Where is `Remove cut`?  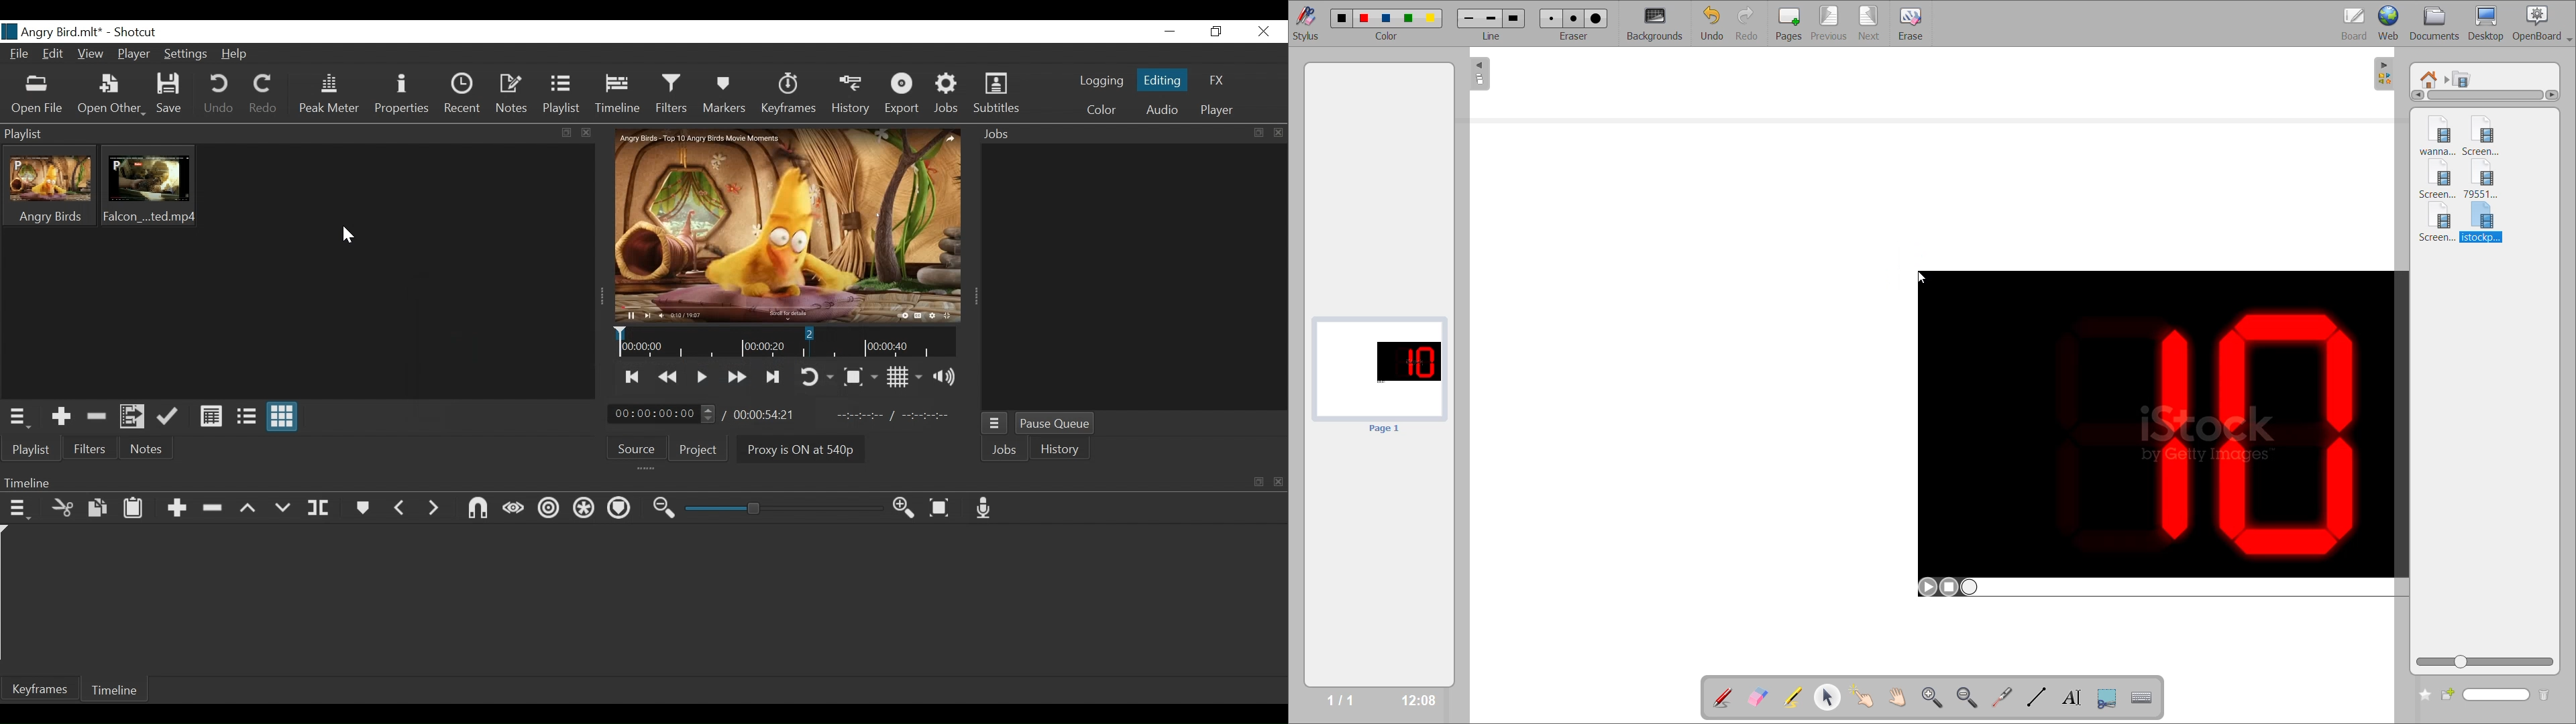 Remove cut is located at coordinates (94, 415).